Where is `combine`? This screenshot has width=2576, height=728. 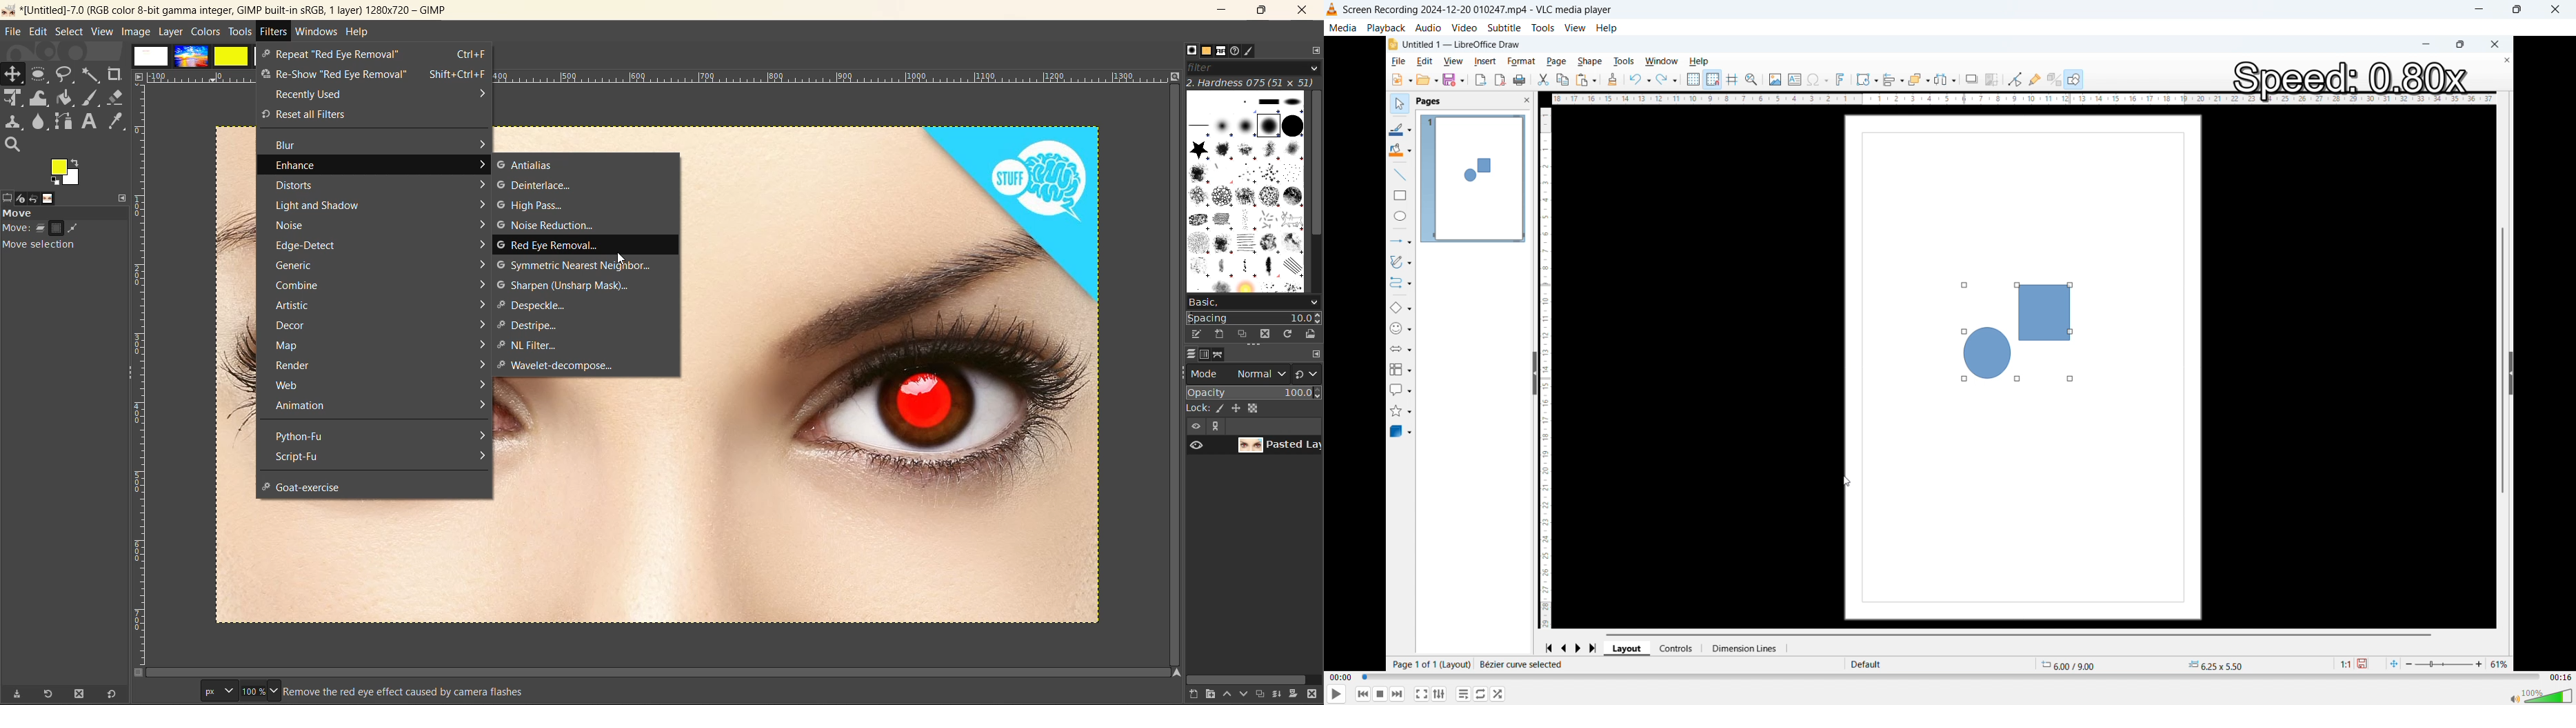 combine is located at coordinates (378, 286).